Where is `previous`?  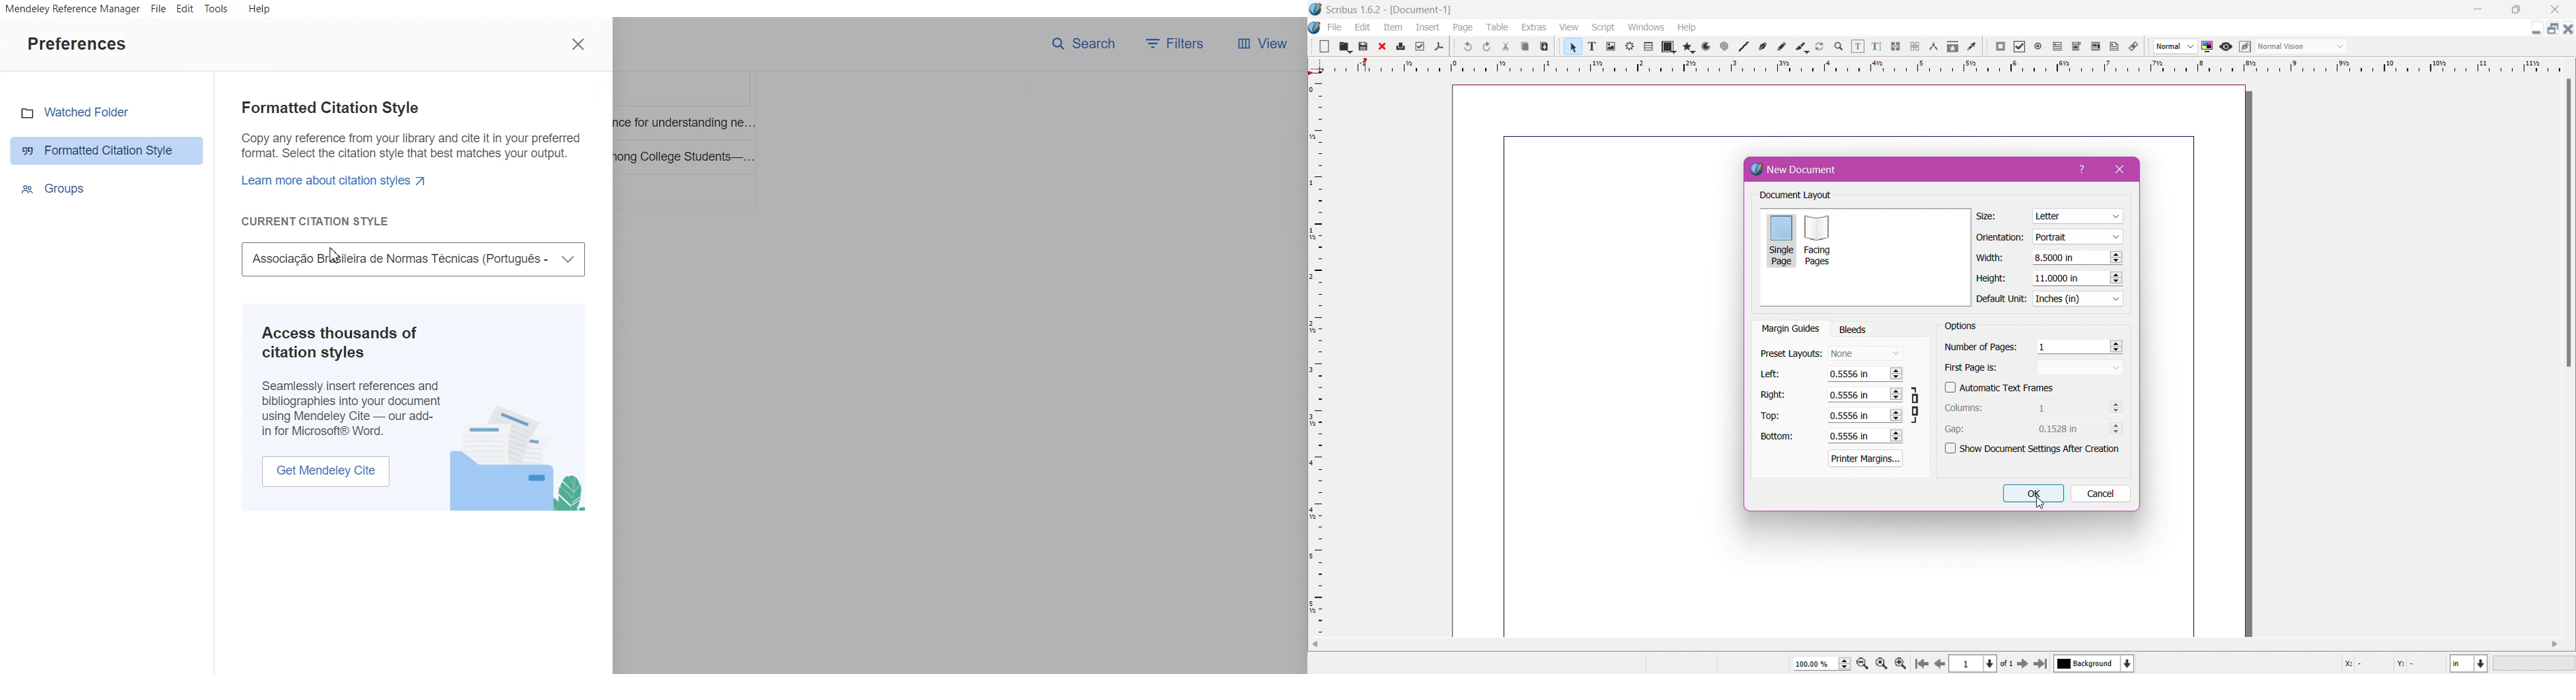
previous is located at coordinates (1940, 665).